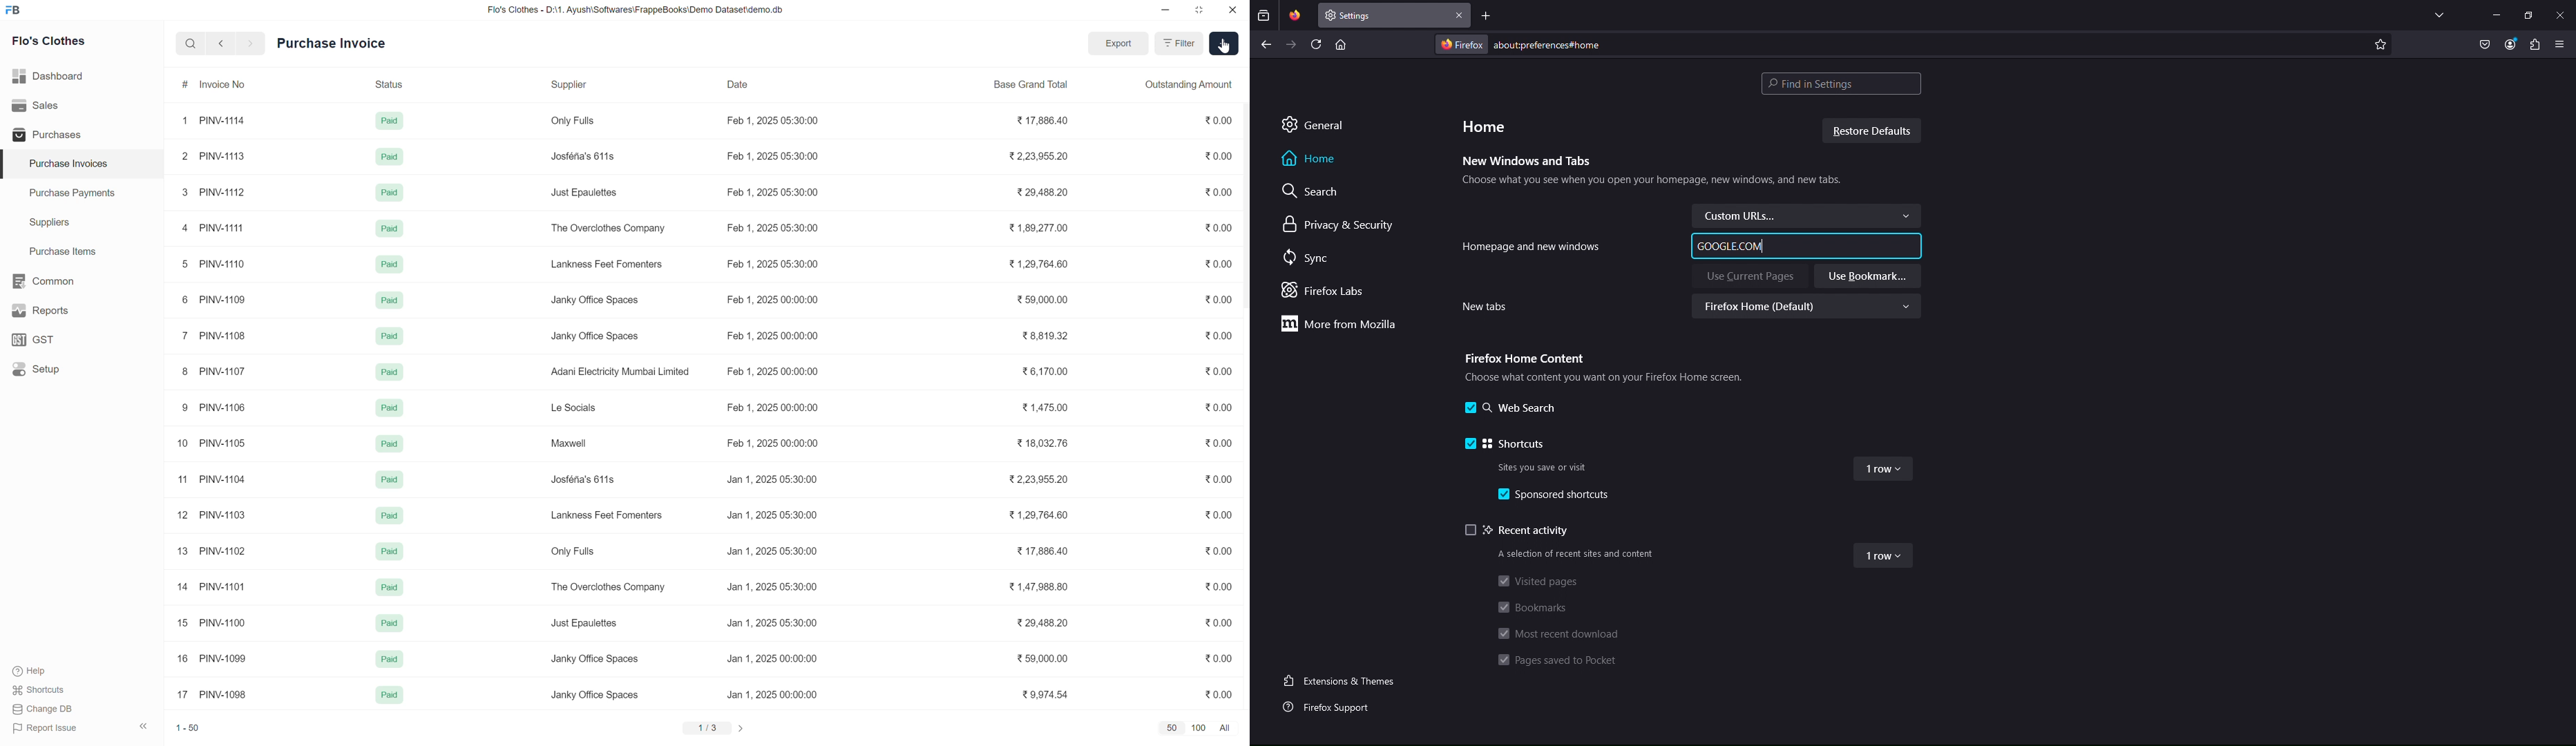  What do you see at coordinates (1484, 125) in the screenshot?
I see `Home` at bounding box center [1484, 125].